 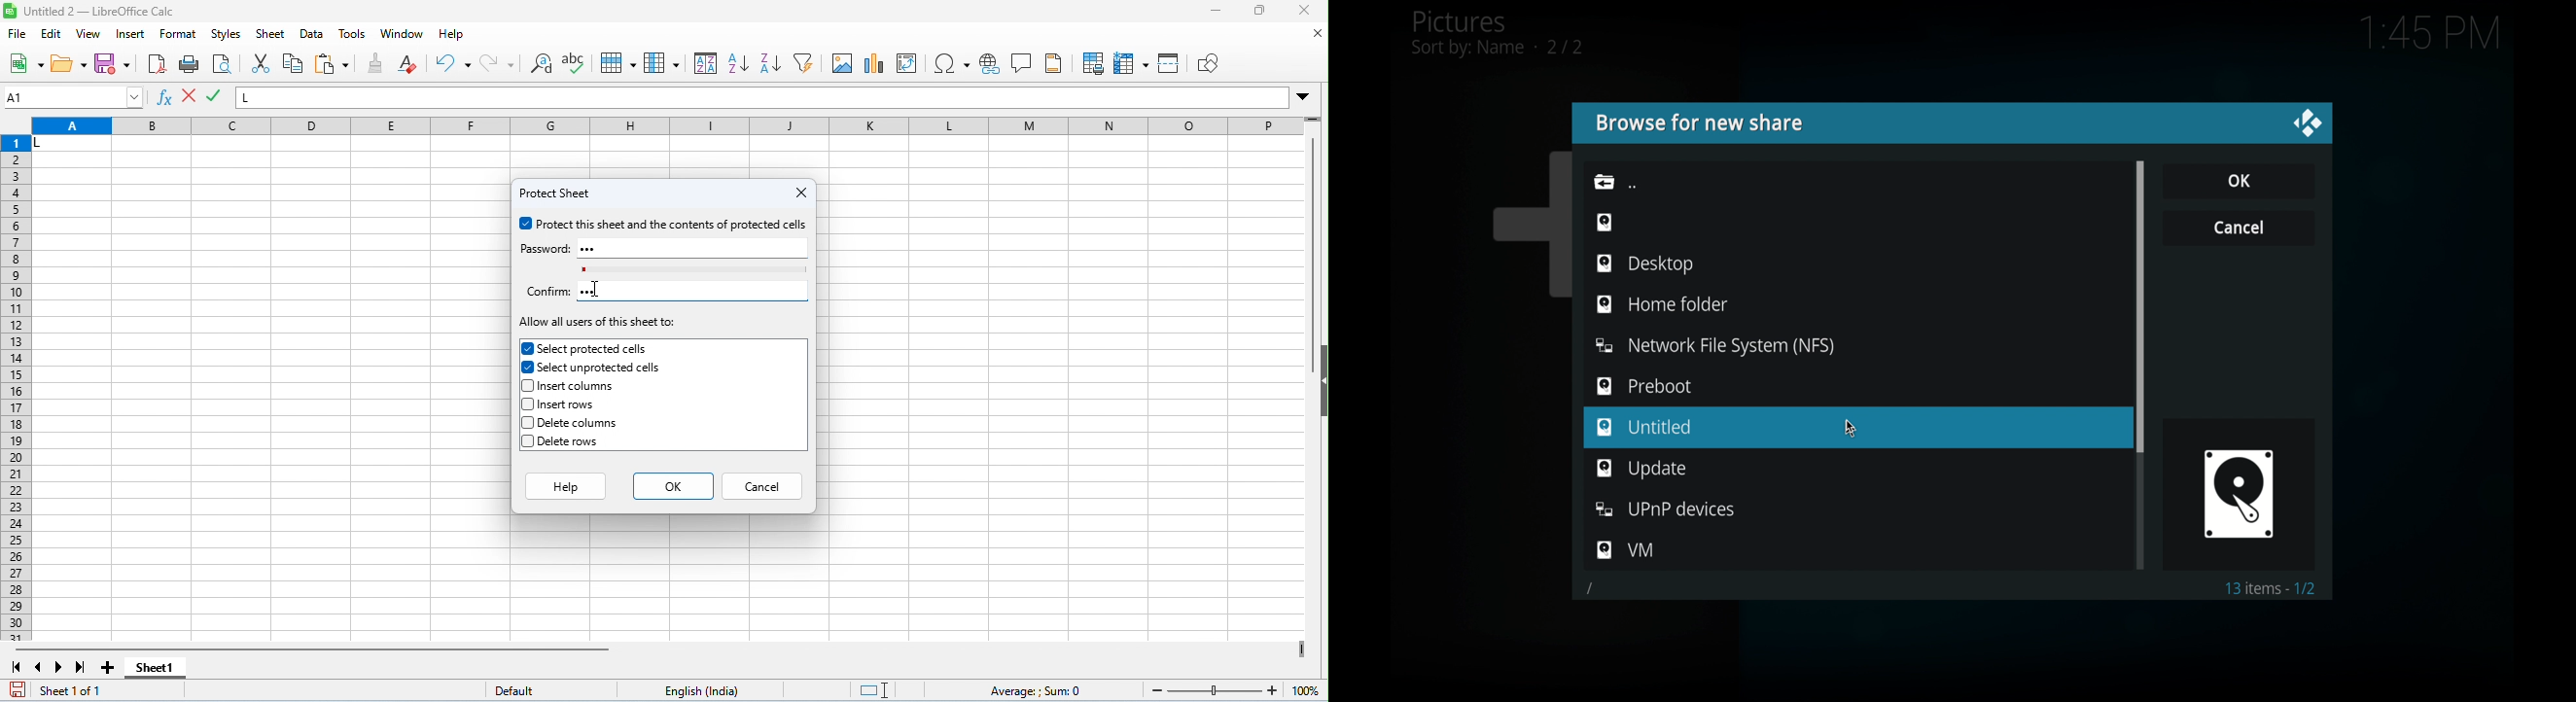 What do you see at coordinates (763, 484) in the screenshot?
I see `cancel` at bounding box center [763, 484].